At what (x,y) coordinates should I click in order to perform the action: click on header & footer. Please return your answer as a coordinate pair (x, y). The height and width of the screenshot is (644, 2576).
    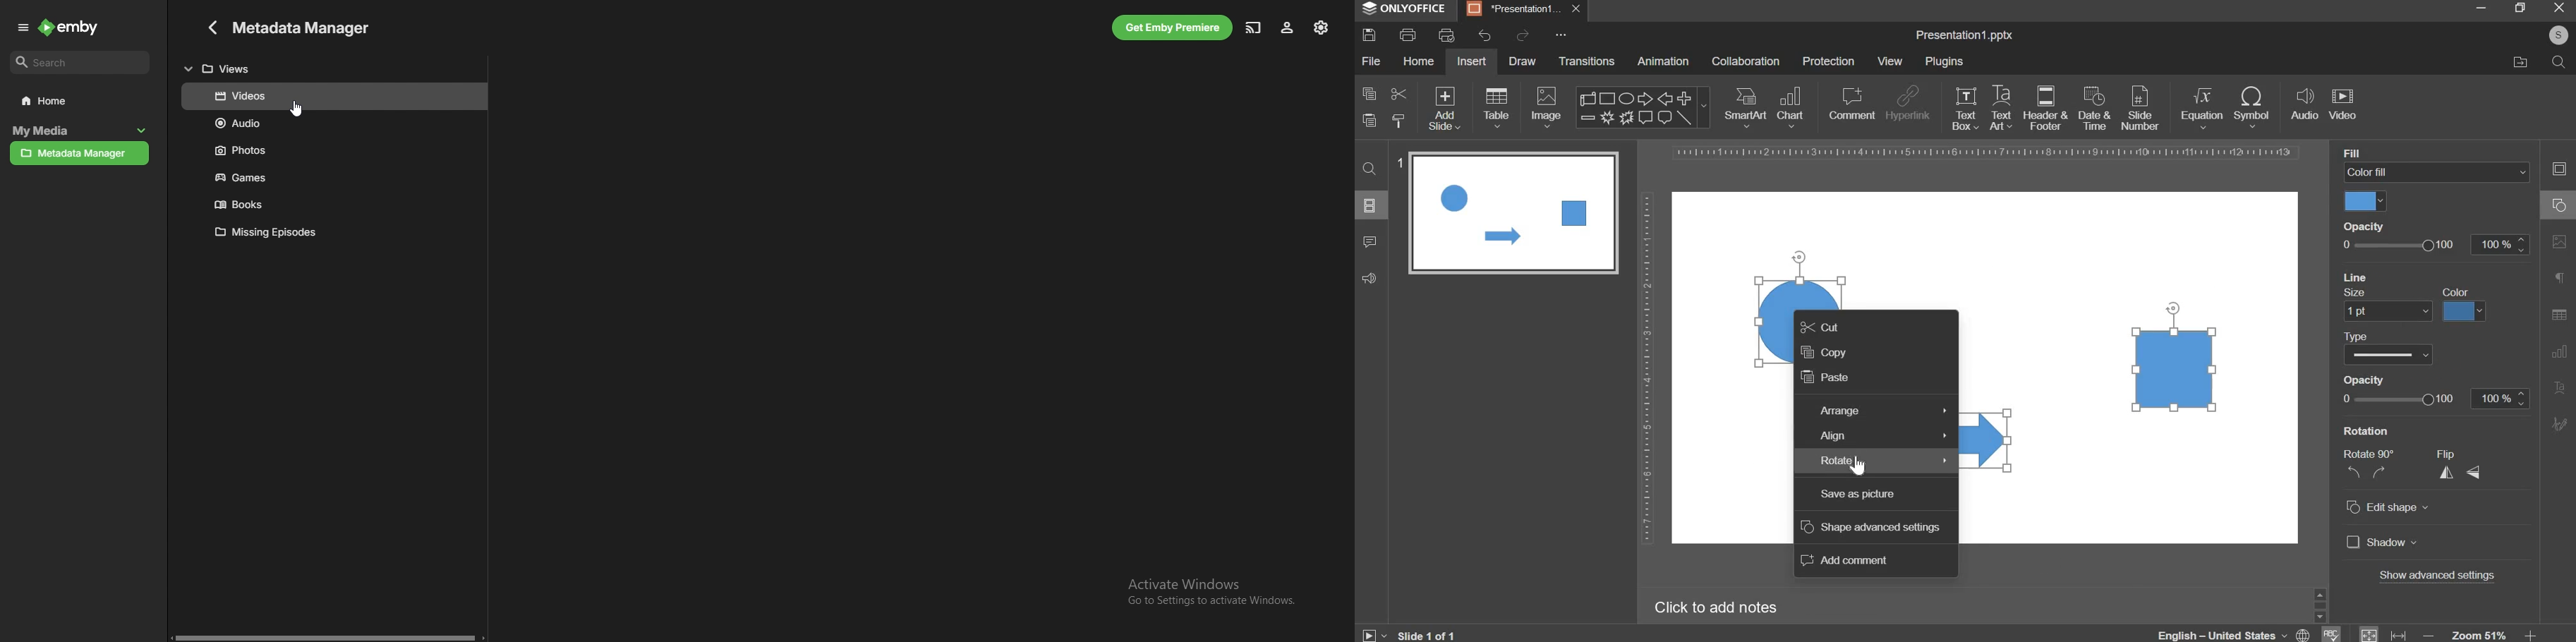
    Looking at the image, I should click on (2045, 107).